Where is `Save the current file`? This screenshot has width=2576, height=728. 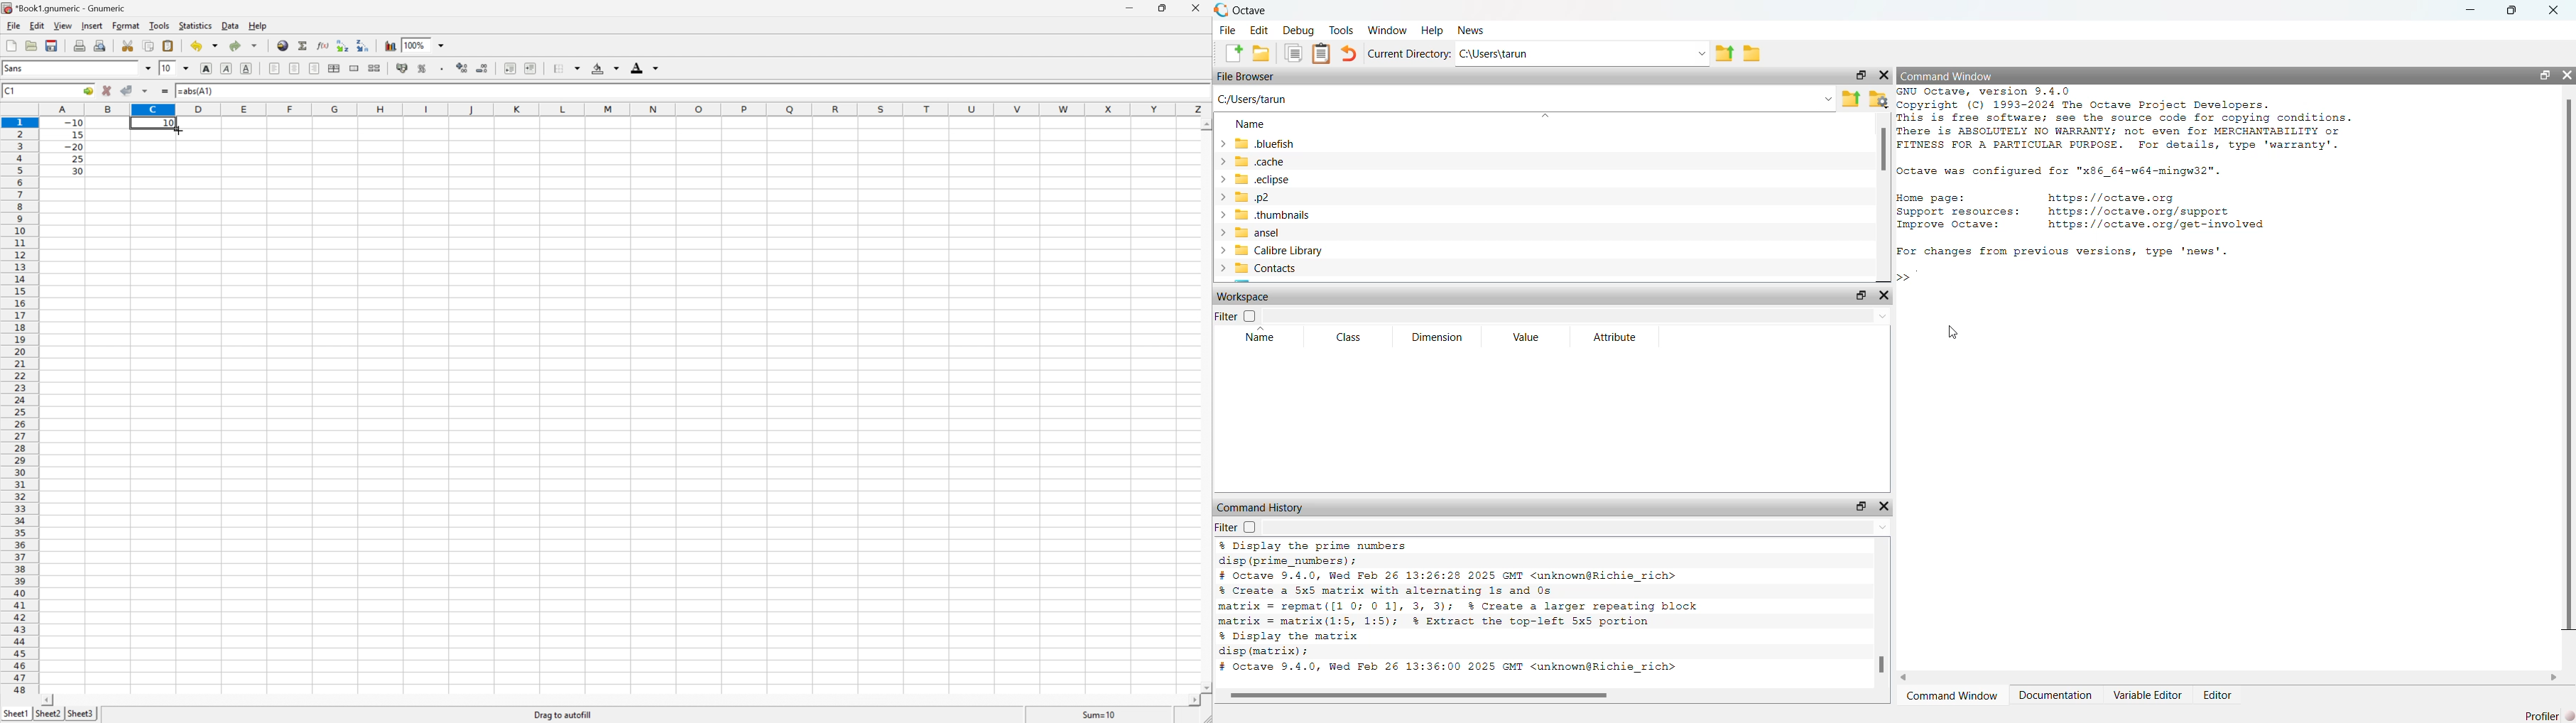 Save the current file is located at coordinates (53, 45).